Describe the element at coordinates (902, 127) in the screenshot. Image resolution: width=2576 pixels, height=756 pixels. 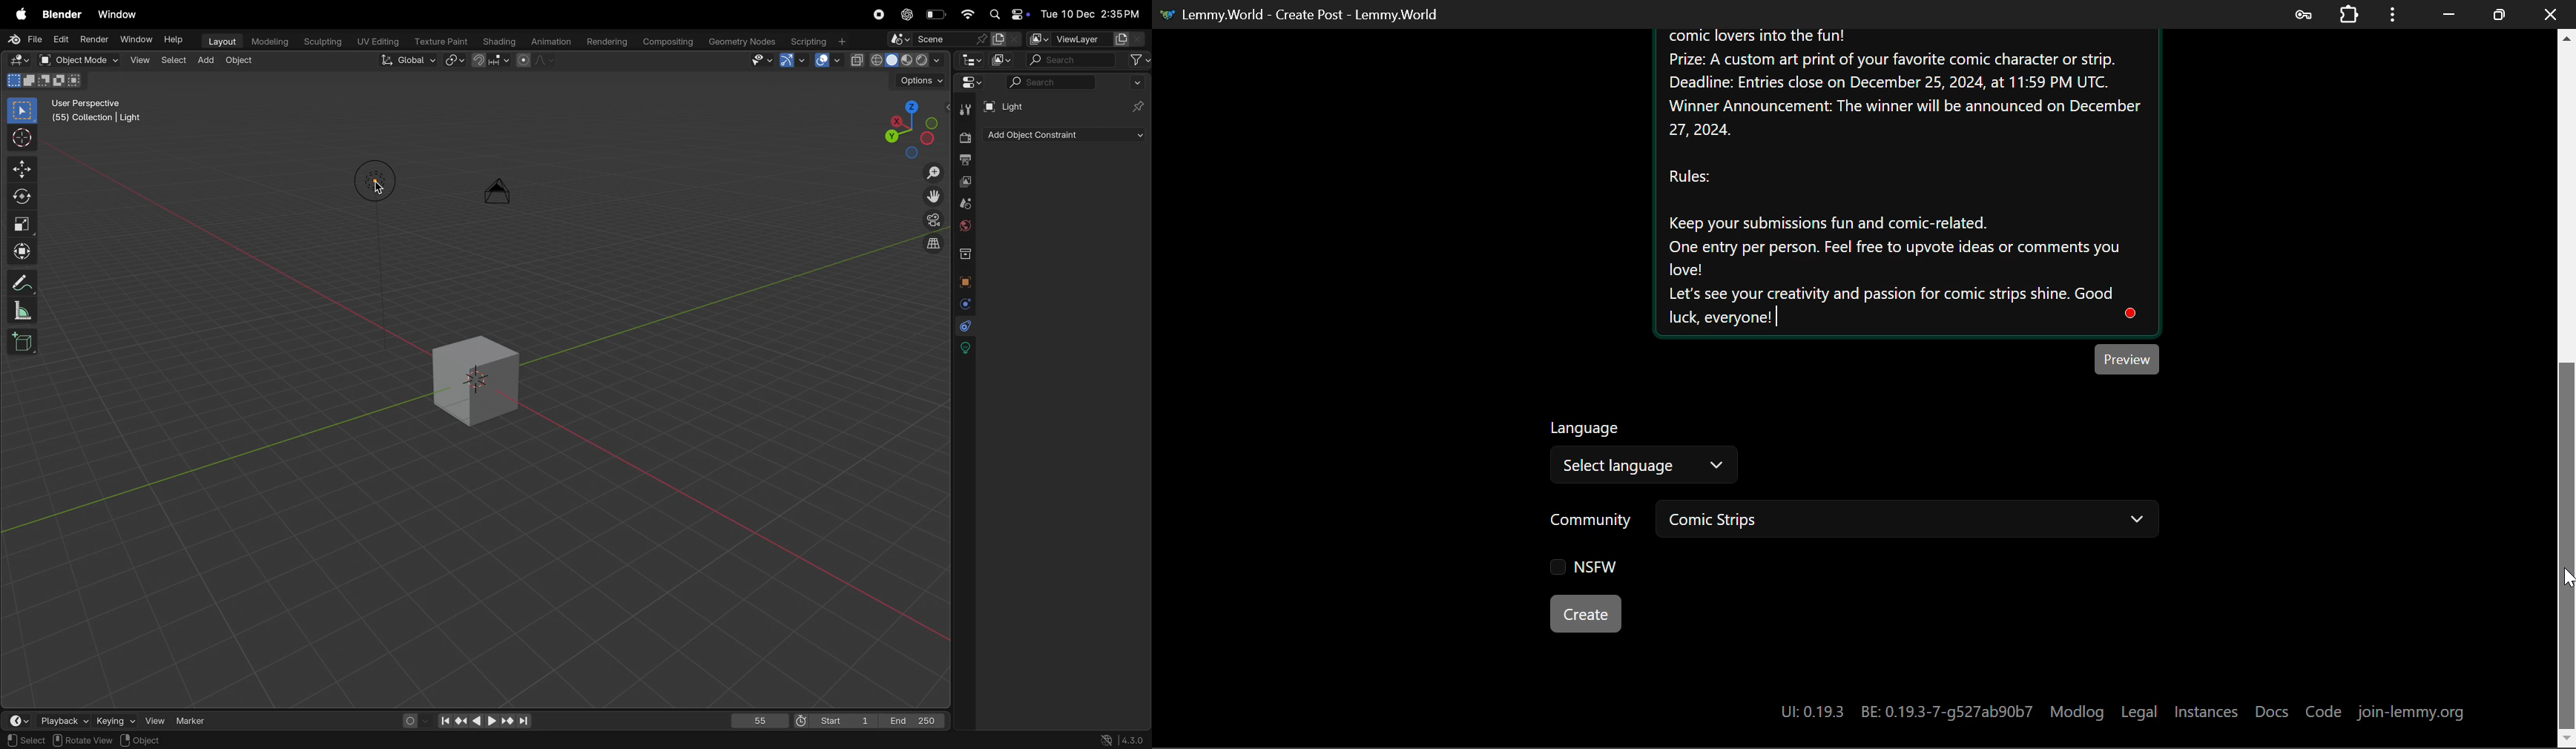
I see `viewpoint` at that location.